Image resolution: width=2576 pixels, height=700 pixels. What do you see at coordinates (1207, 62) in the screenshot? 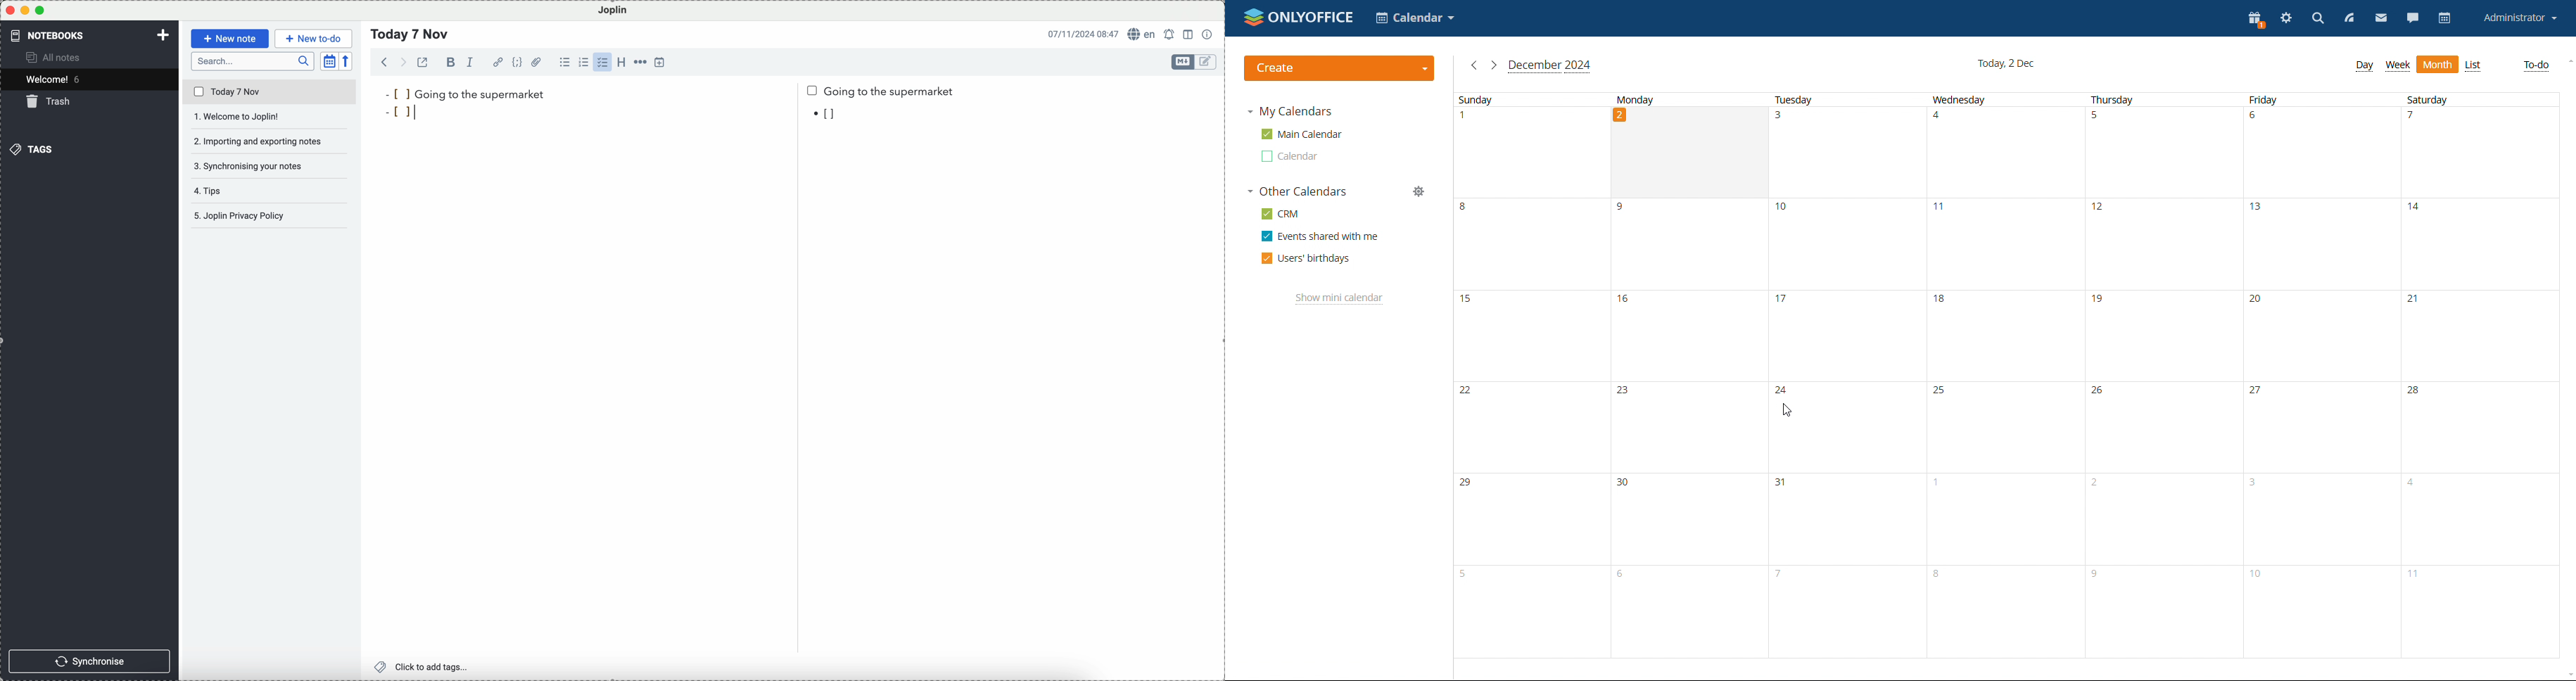
I see `toggle editors` at bounding box center [1207, 62].